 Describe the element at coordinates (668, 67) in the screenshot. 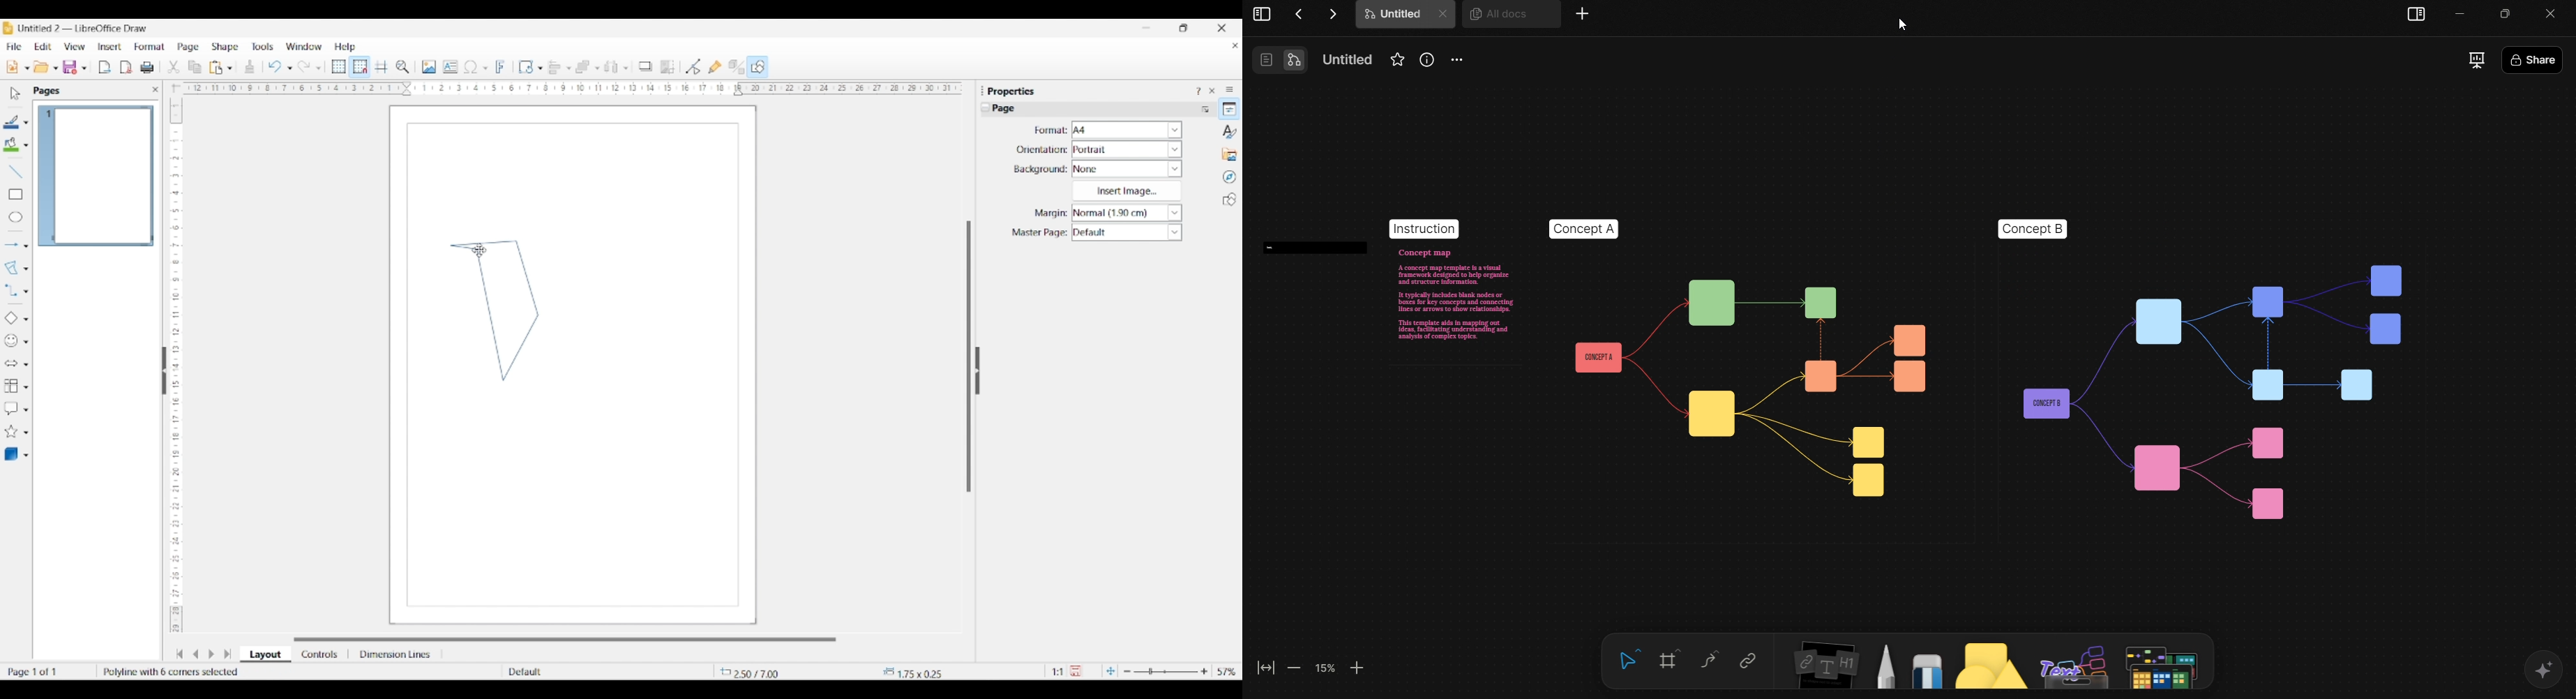

I see `Crop image` at that location.